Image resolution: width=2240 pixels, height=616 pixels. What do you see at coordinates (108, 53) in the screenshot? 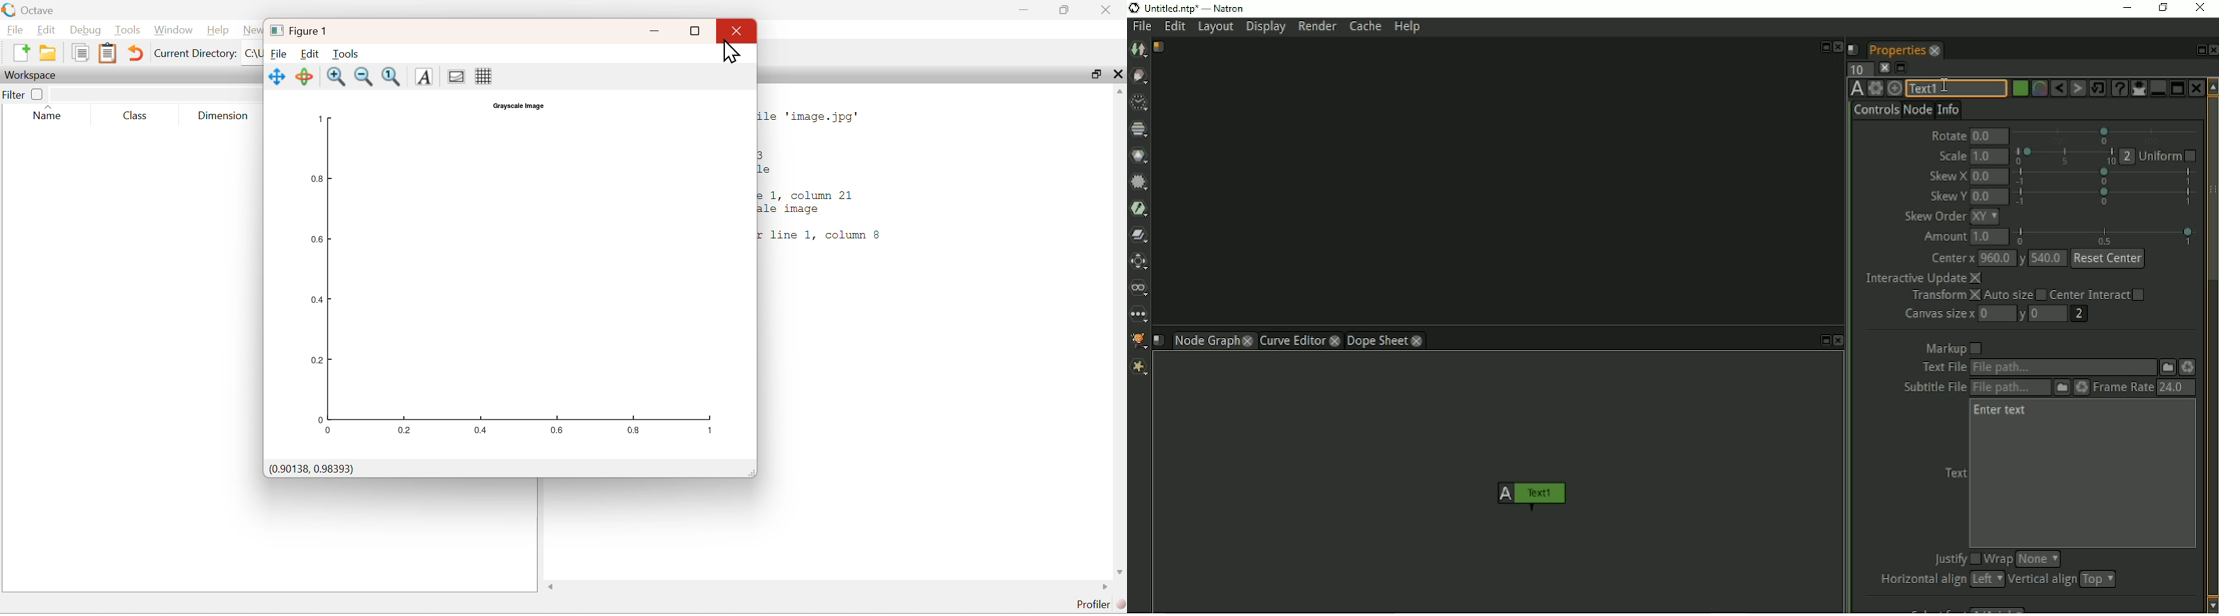
I see `paste` at bounding box center [108, 53].